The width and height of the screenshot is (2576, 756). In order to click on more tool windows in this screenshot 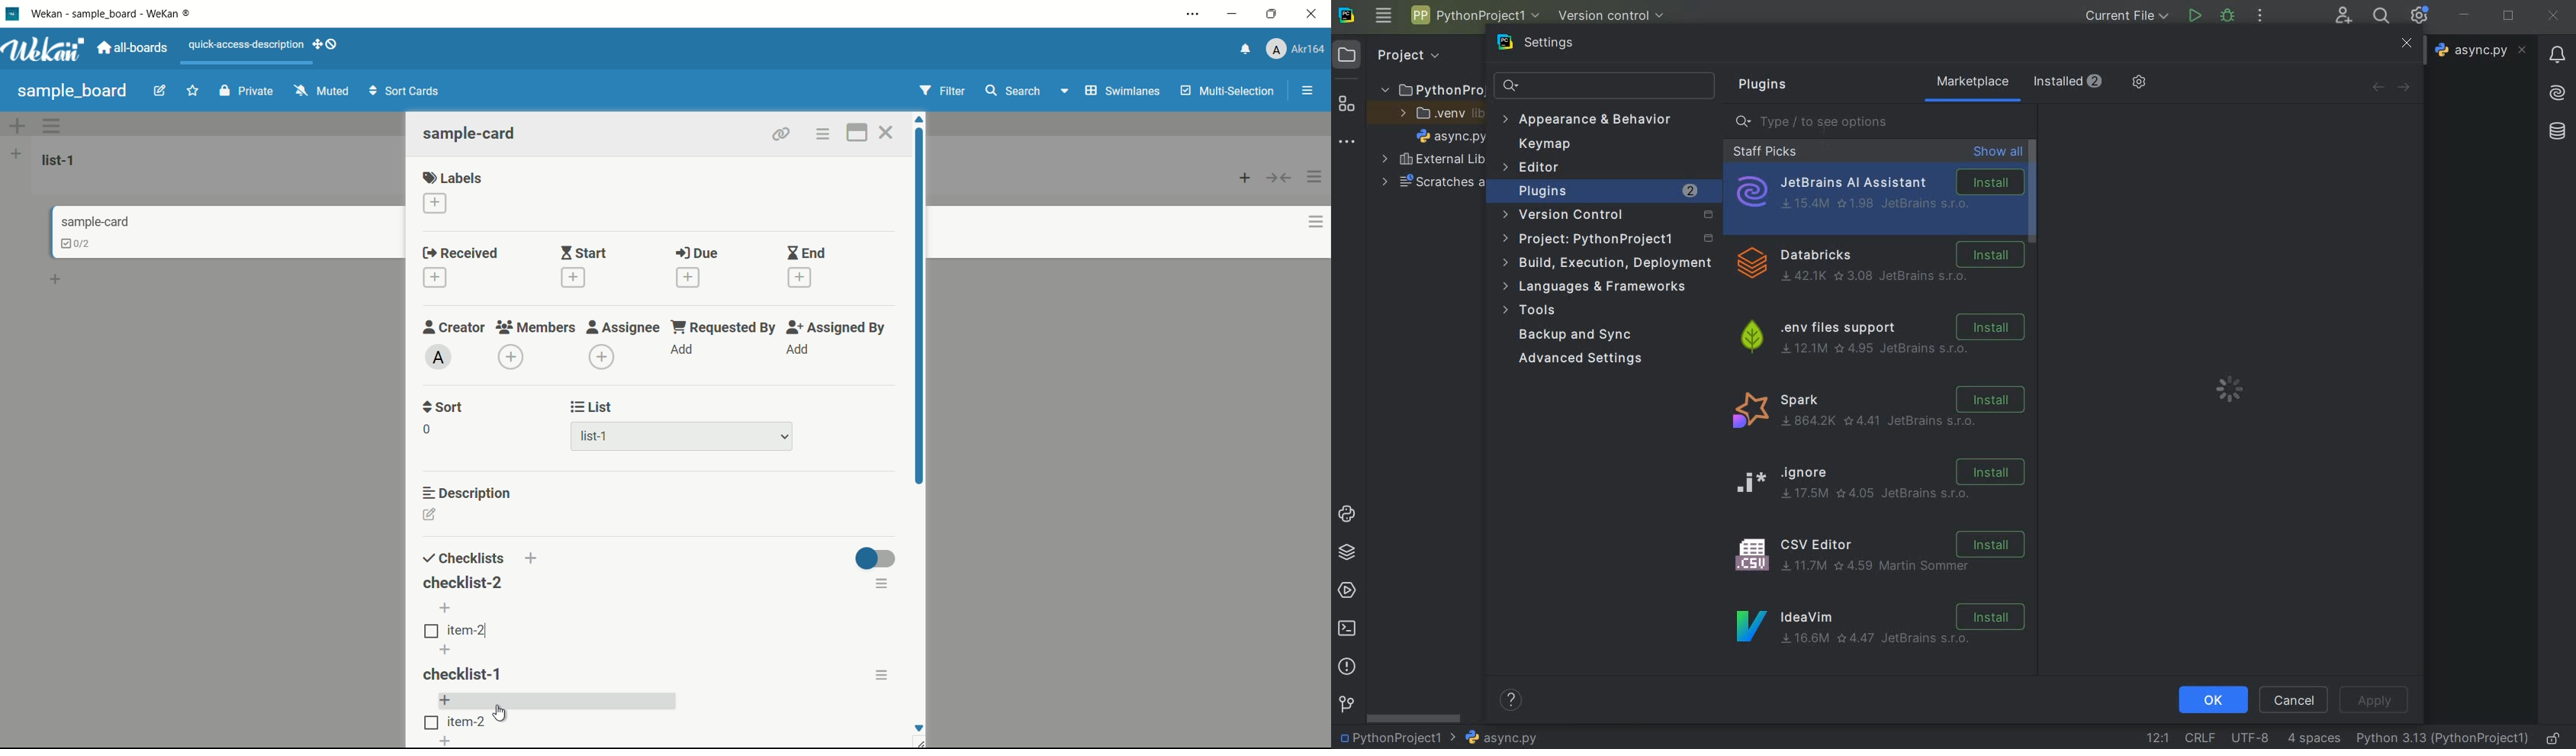, I will do `click(1347, 144)`.